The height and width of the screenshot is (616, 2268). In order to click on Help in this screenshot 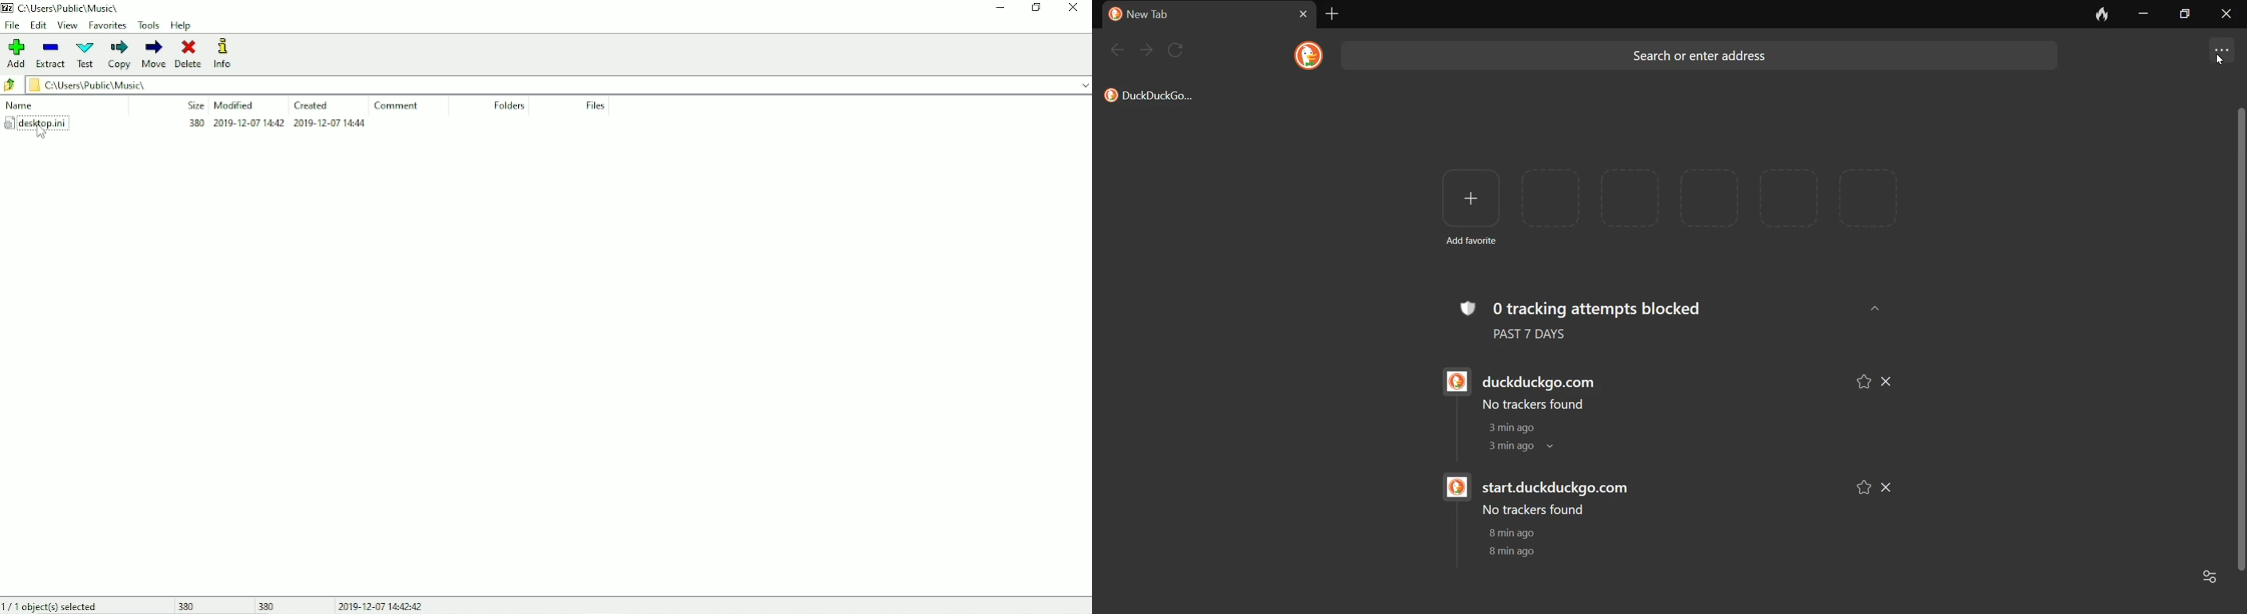, I will do `click(183, 26)`.